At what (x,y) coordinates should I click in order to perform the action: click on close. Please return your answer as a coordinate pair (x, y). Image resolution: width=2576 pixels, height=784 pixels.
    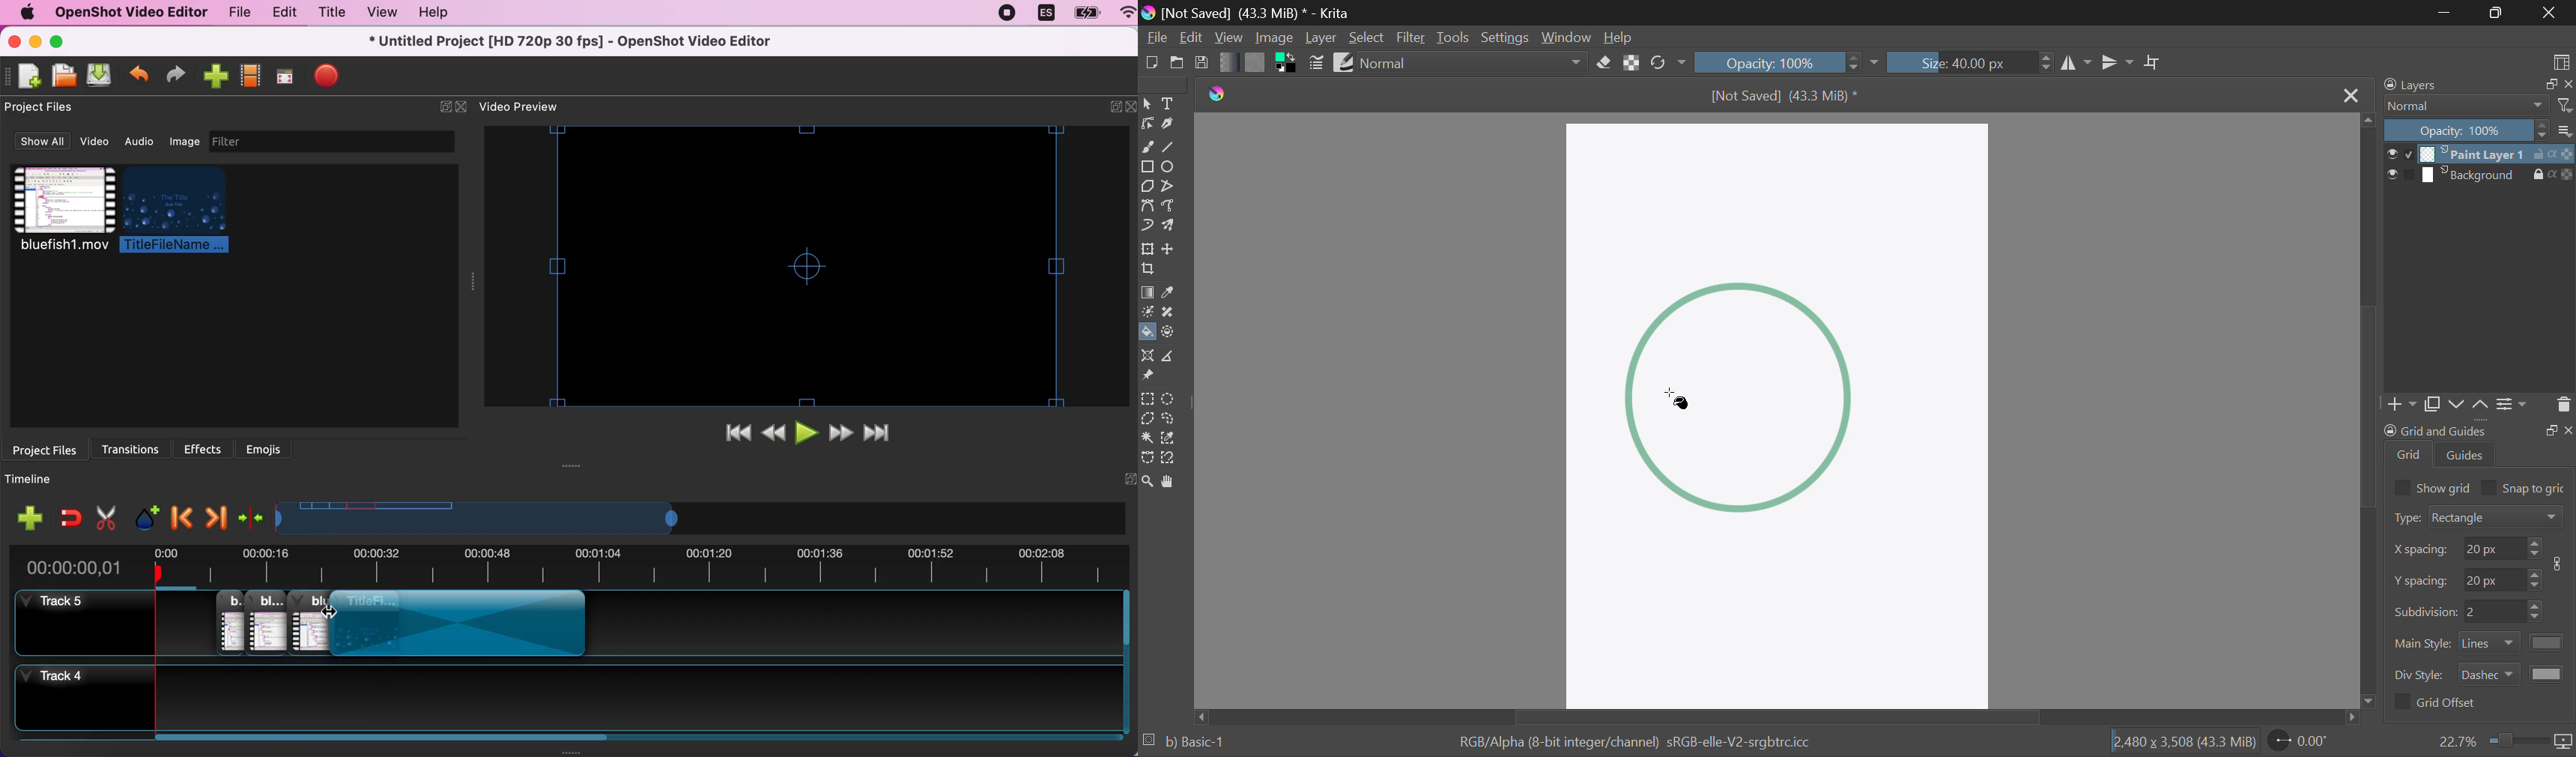
    Looking at the image, I should click on (1131, 108).